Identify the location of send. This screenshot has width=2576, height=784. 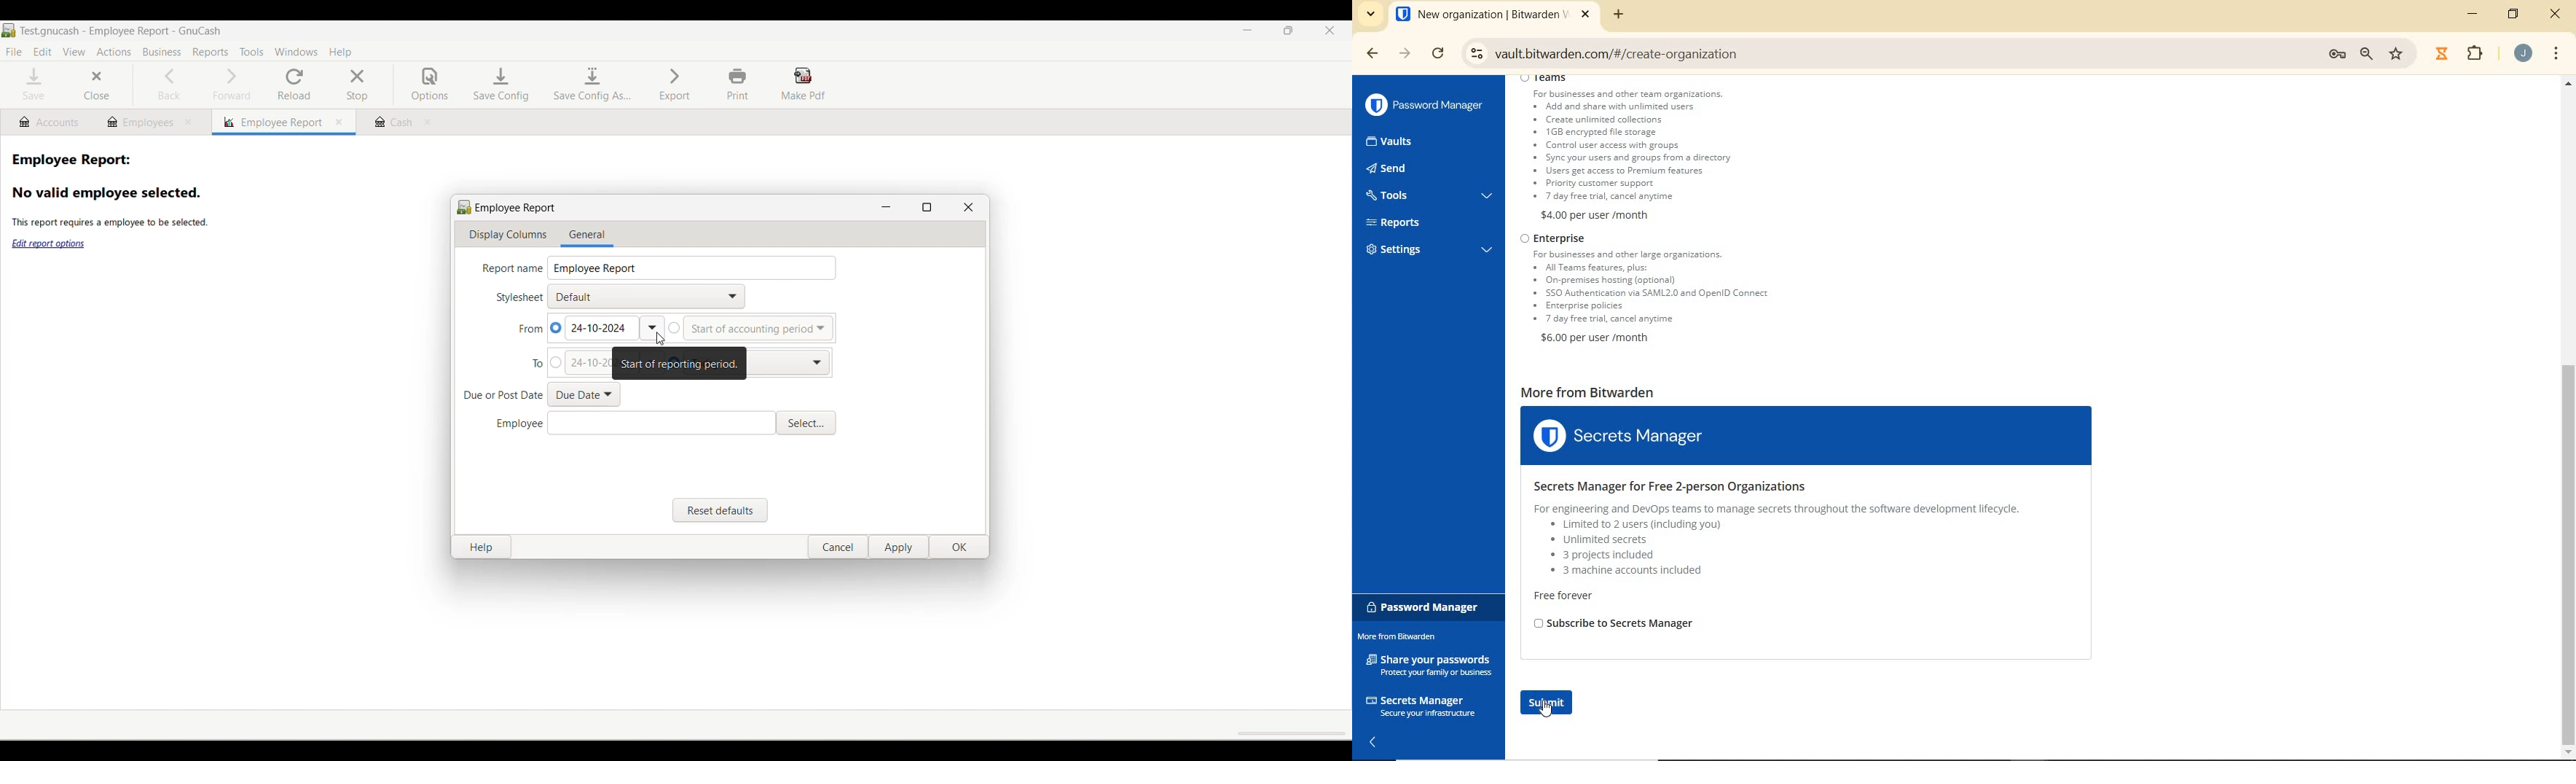
(1410, 170).